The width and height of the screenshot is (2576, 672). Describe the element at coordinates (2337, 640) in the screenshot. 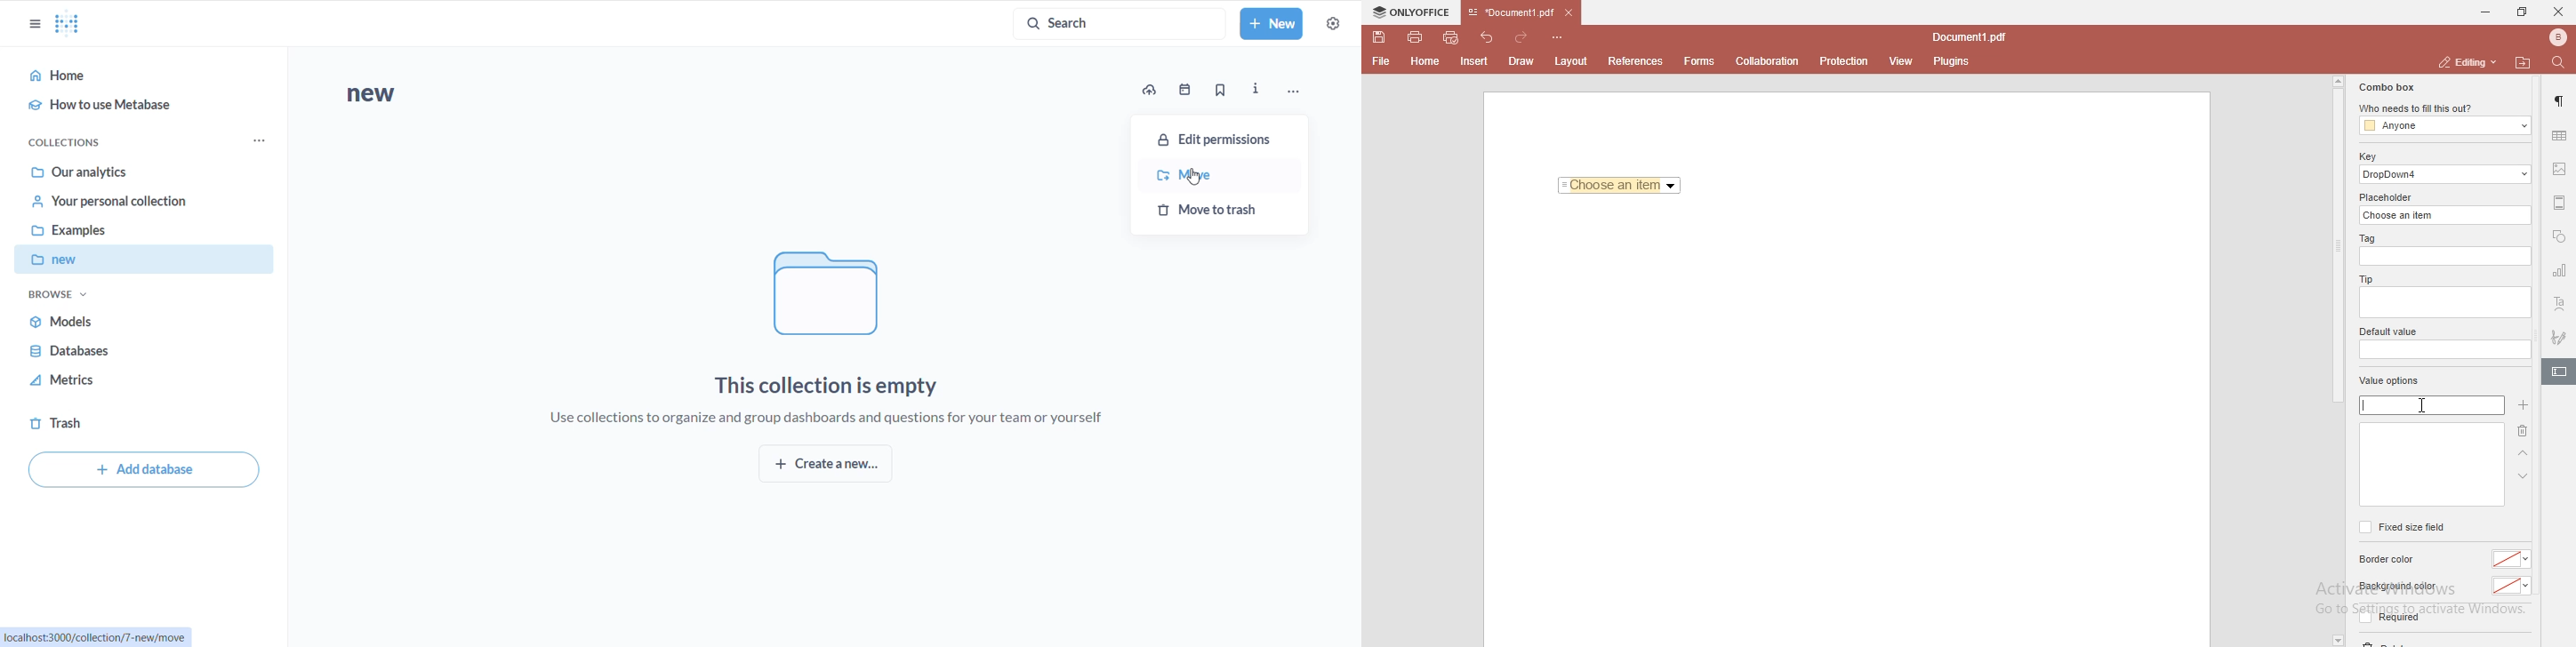

I see `dropdown` at that location.